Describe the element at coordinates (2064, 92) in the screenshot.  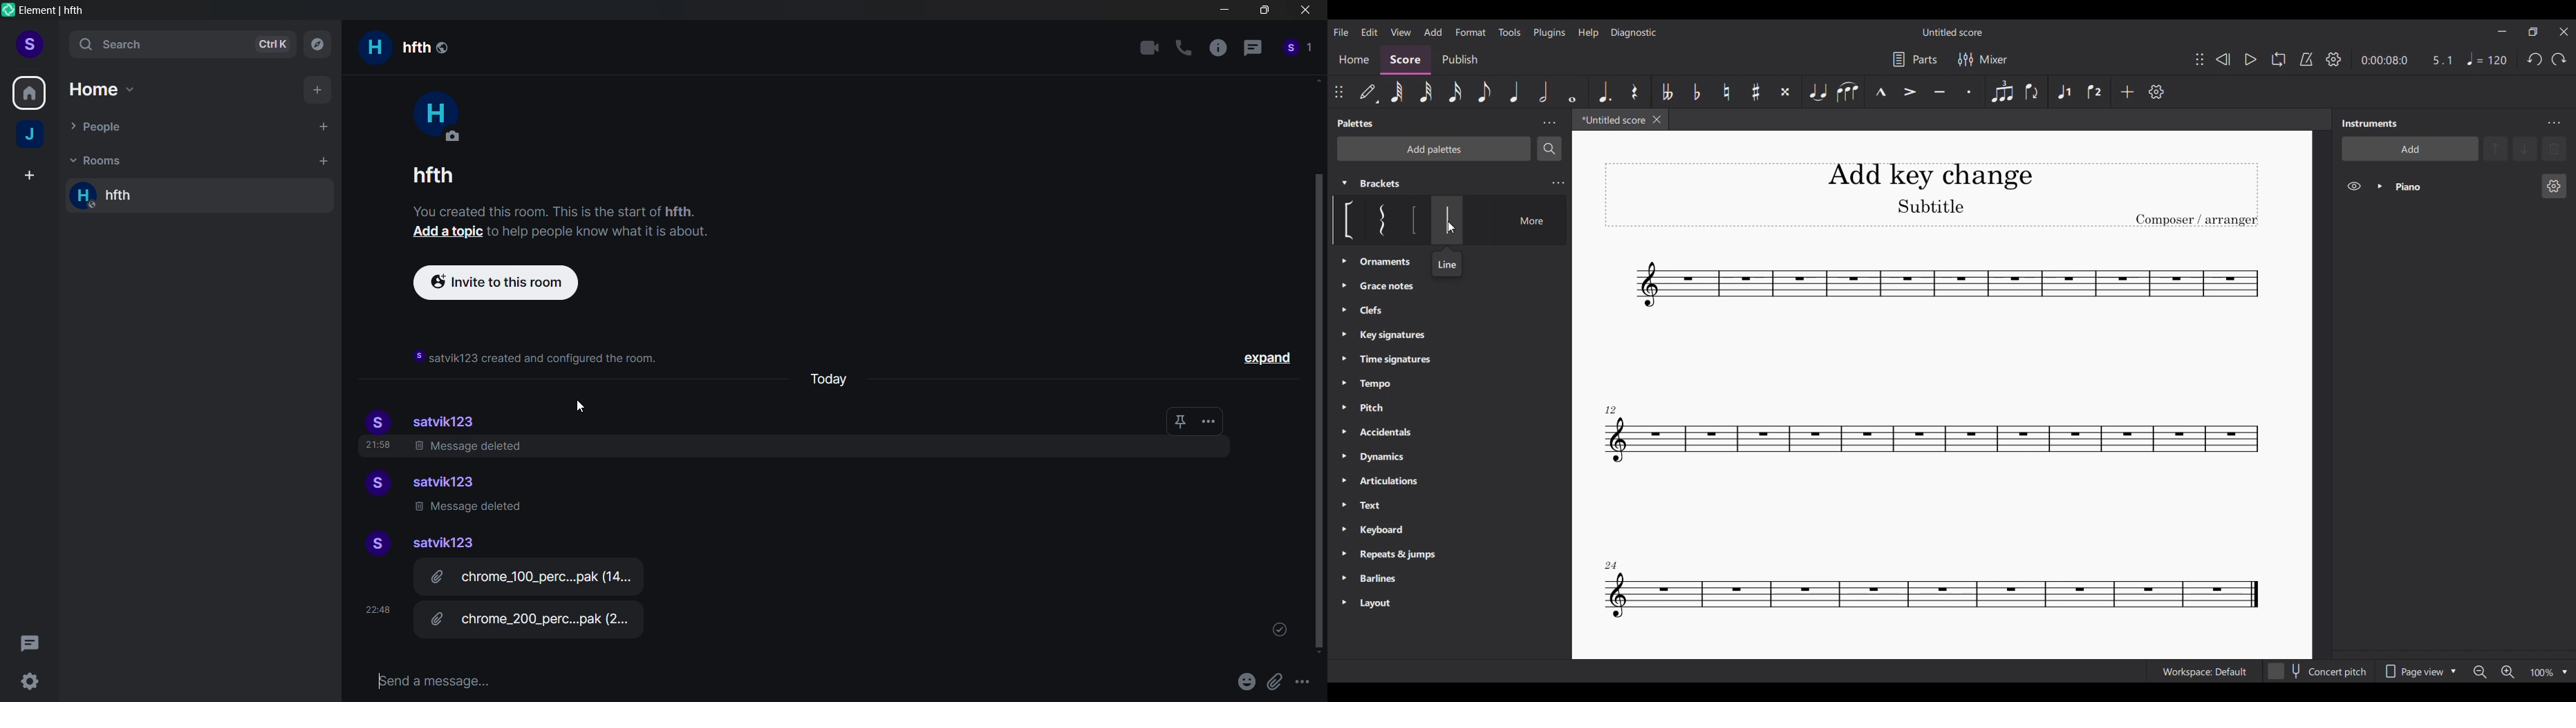
I see `Voice 1` at that location.